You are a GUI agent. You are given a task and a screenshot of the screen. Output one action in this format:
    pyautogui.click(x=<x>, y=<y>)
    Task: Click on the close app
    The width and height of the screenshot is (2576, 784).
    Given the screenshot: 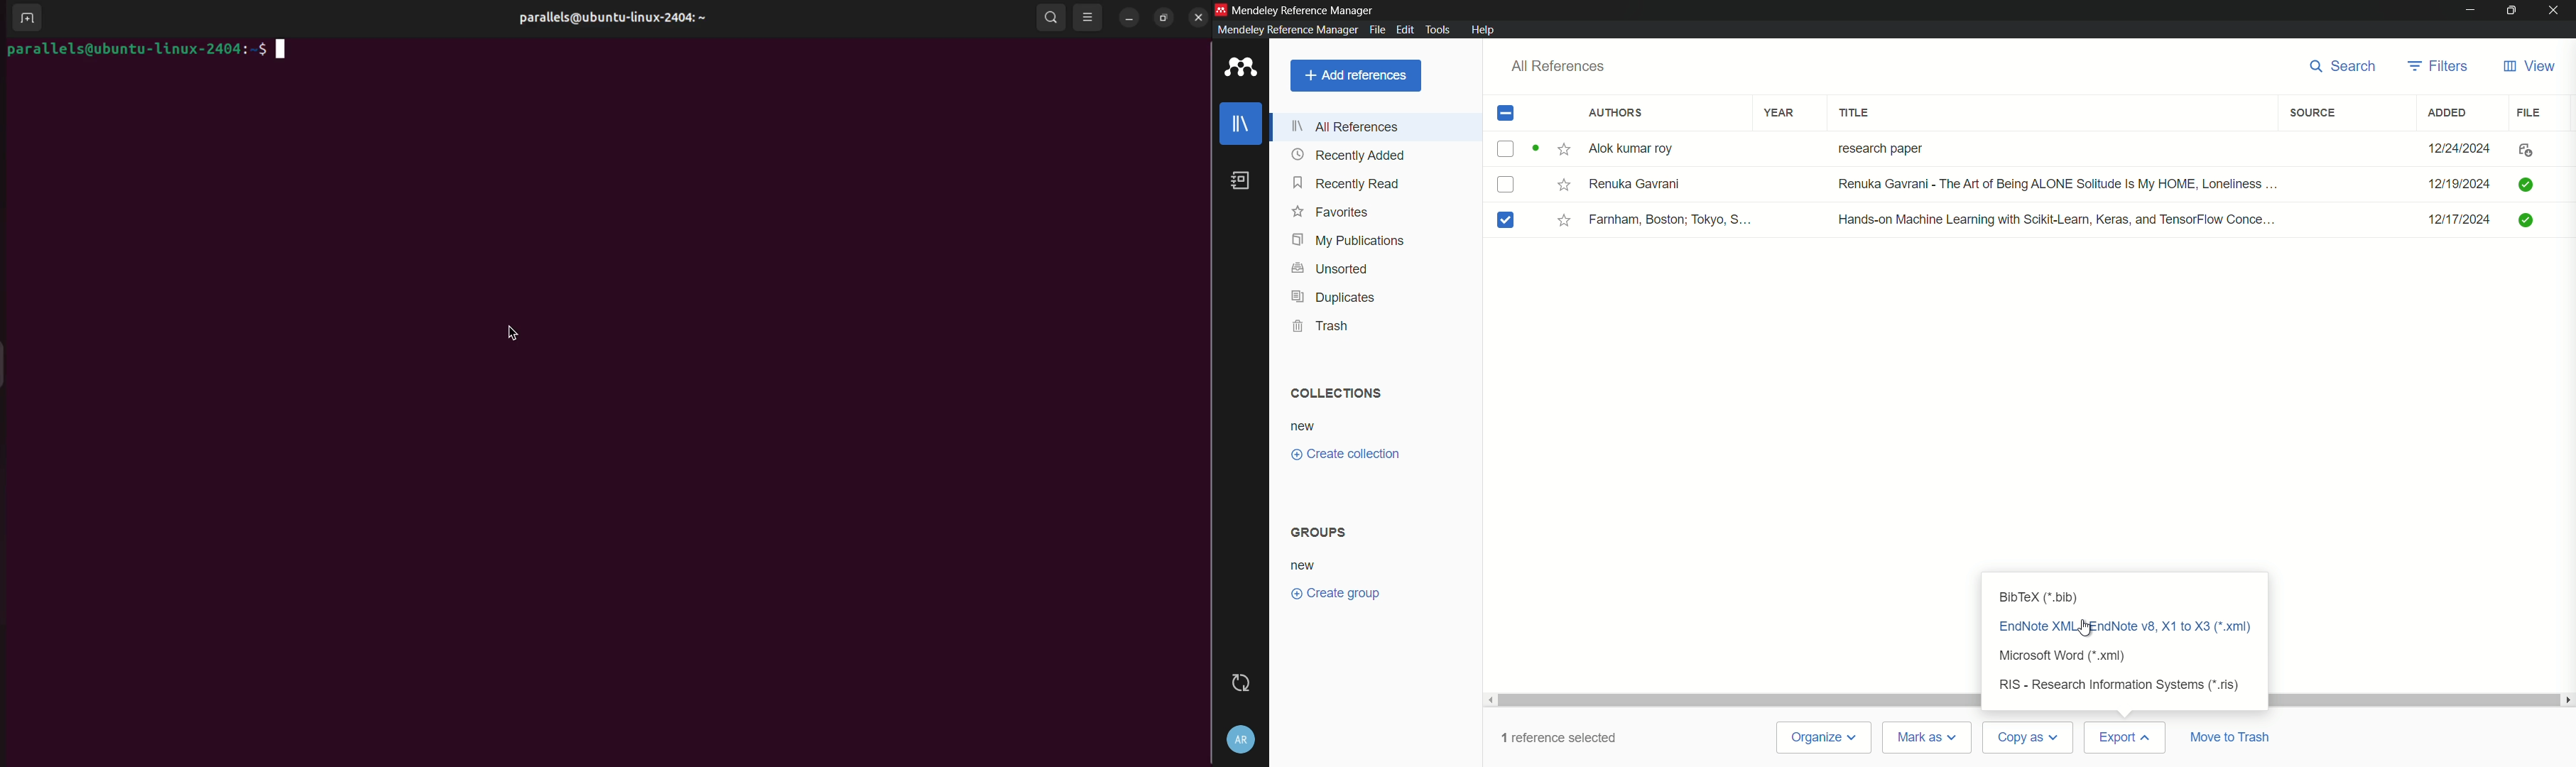 What is the action you would take?
    pyautogui.click(x=2555, y=11)
    